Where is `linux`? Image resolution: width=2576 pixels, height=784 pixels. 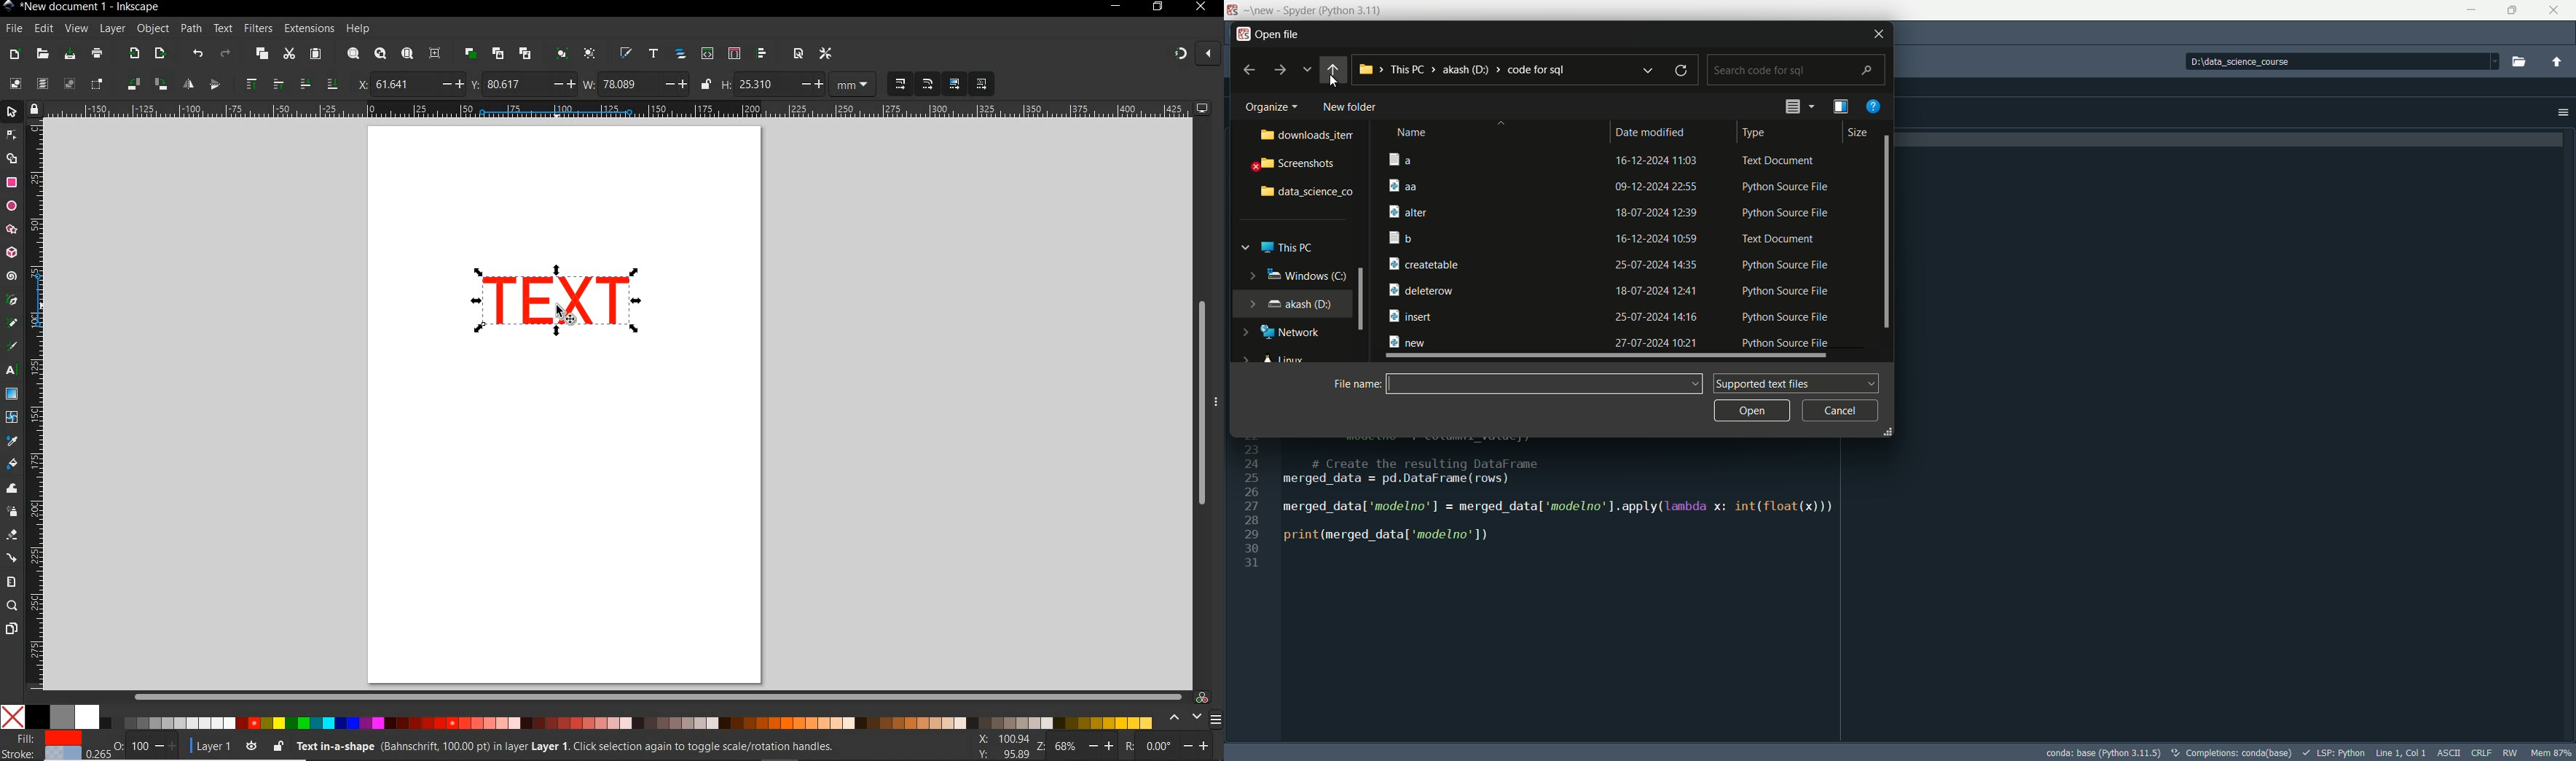
linux is located at coordinates (1287, 360).